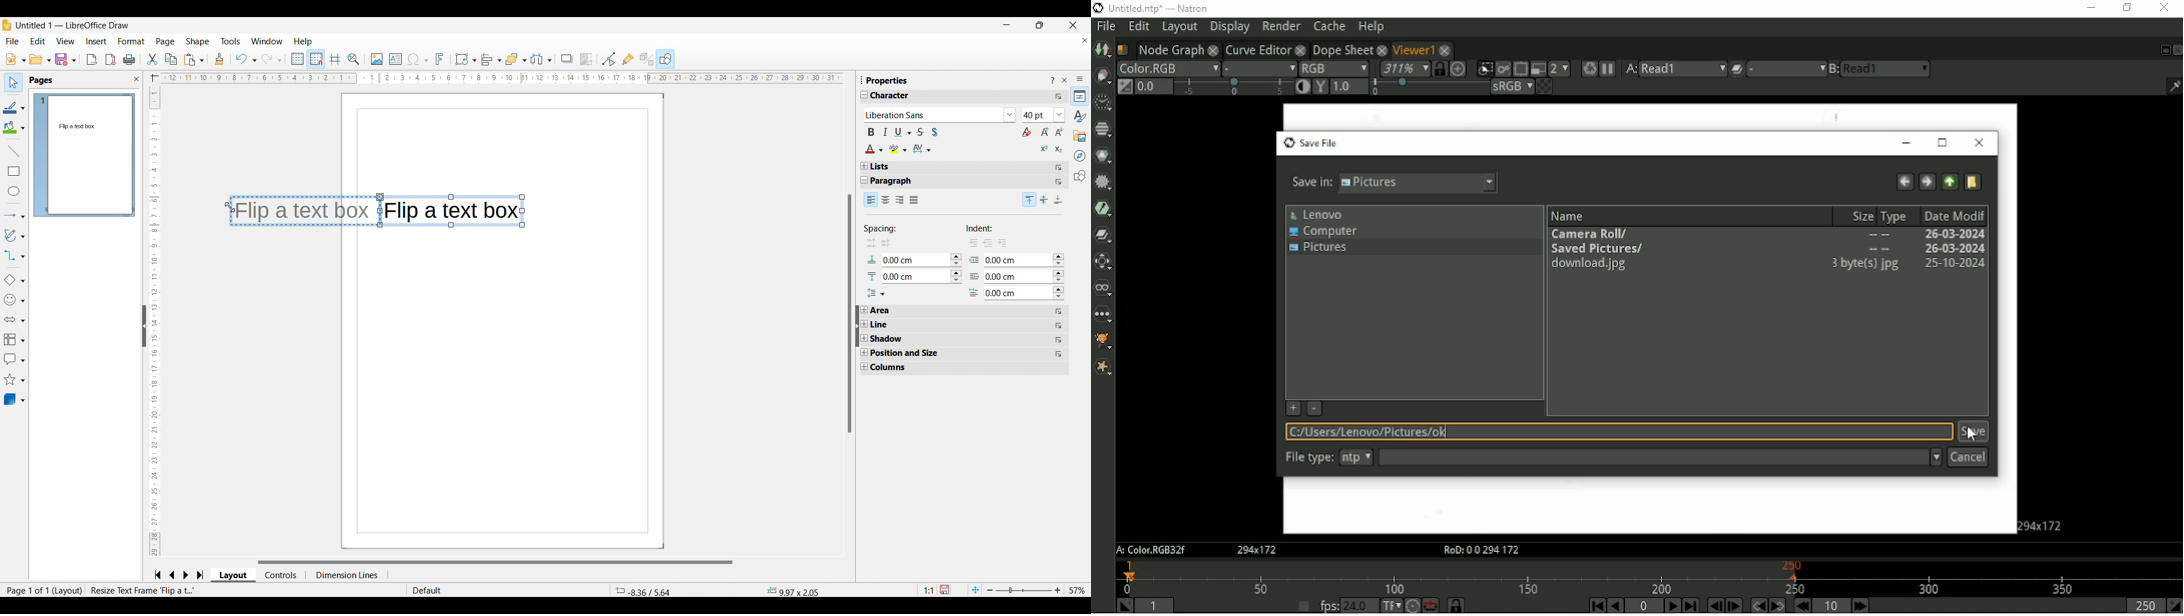 This screenshot has height=616, width=2184. What do you see at coordinates (1060, 277) in the screenshot?
I see `Change respective indent option` at bounding box center [1060, 277].